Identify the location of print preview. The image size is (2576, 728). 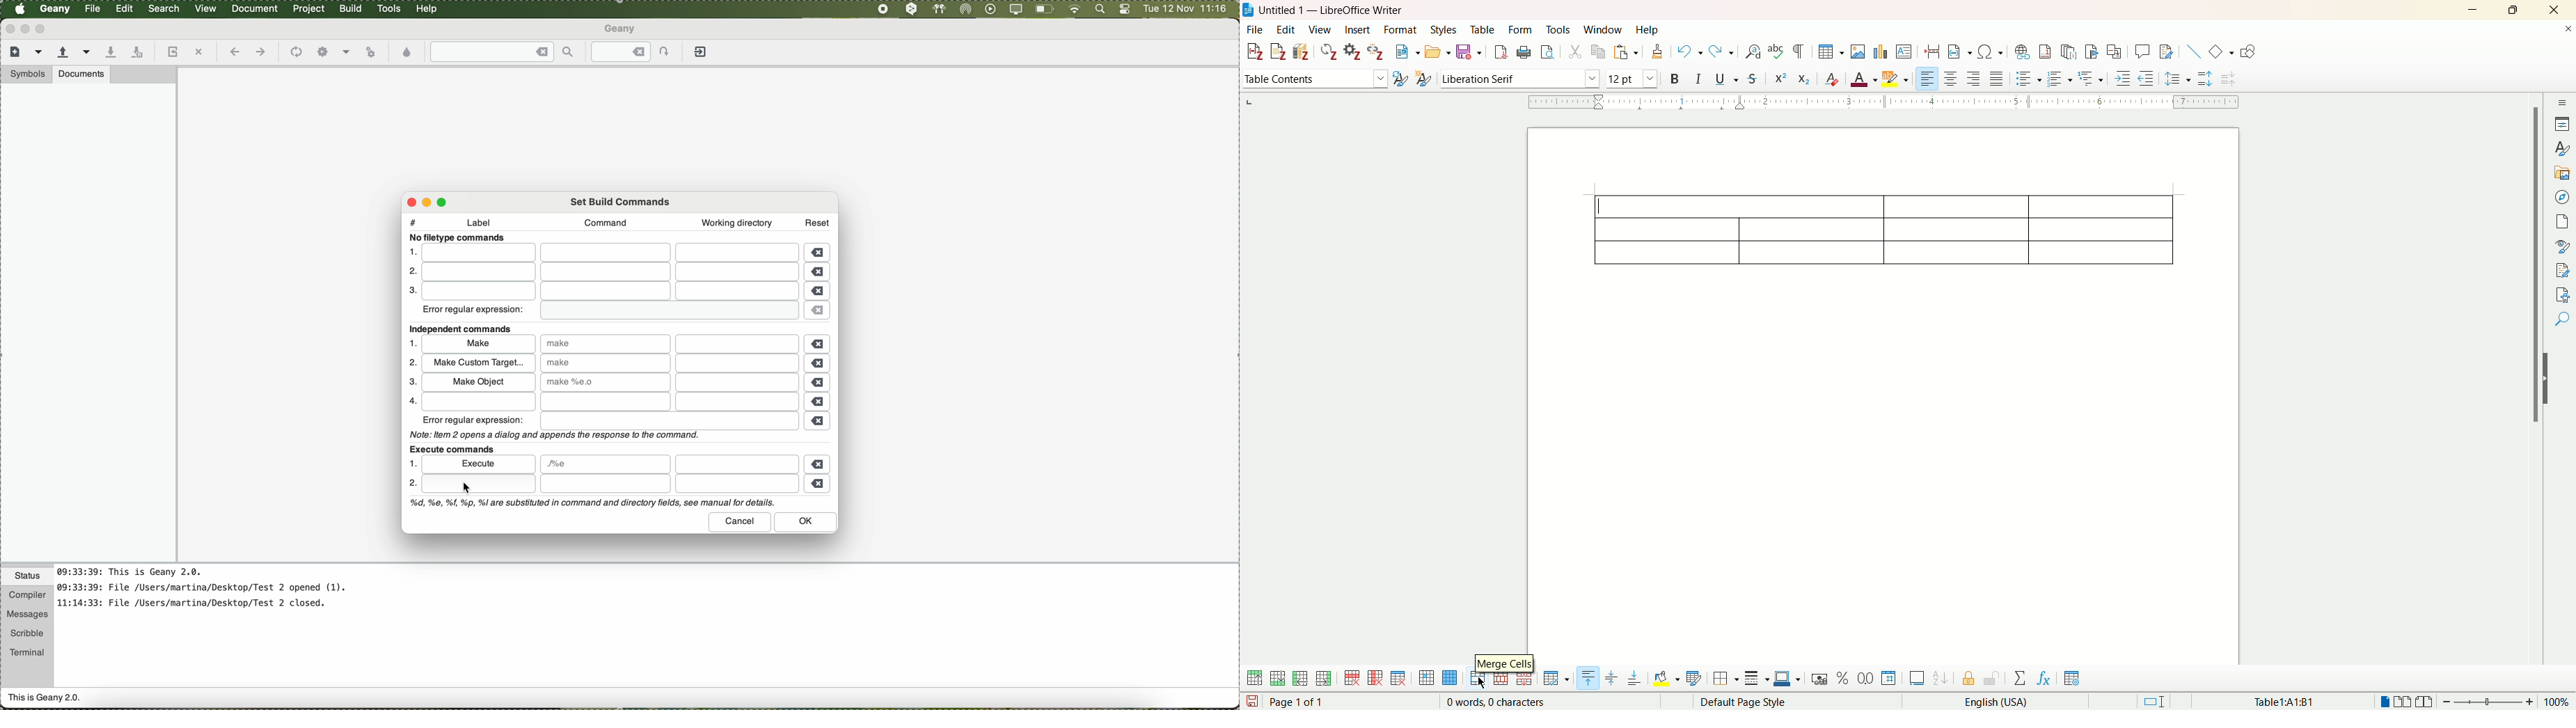
(1546, 53).